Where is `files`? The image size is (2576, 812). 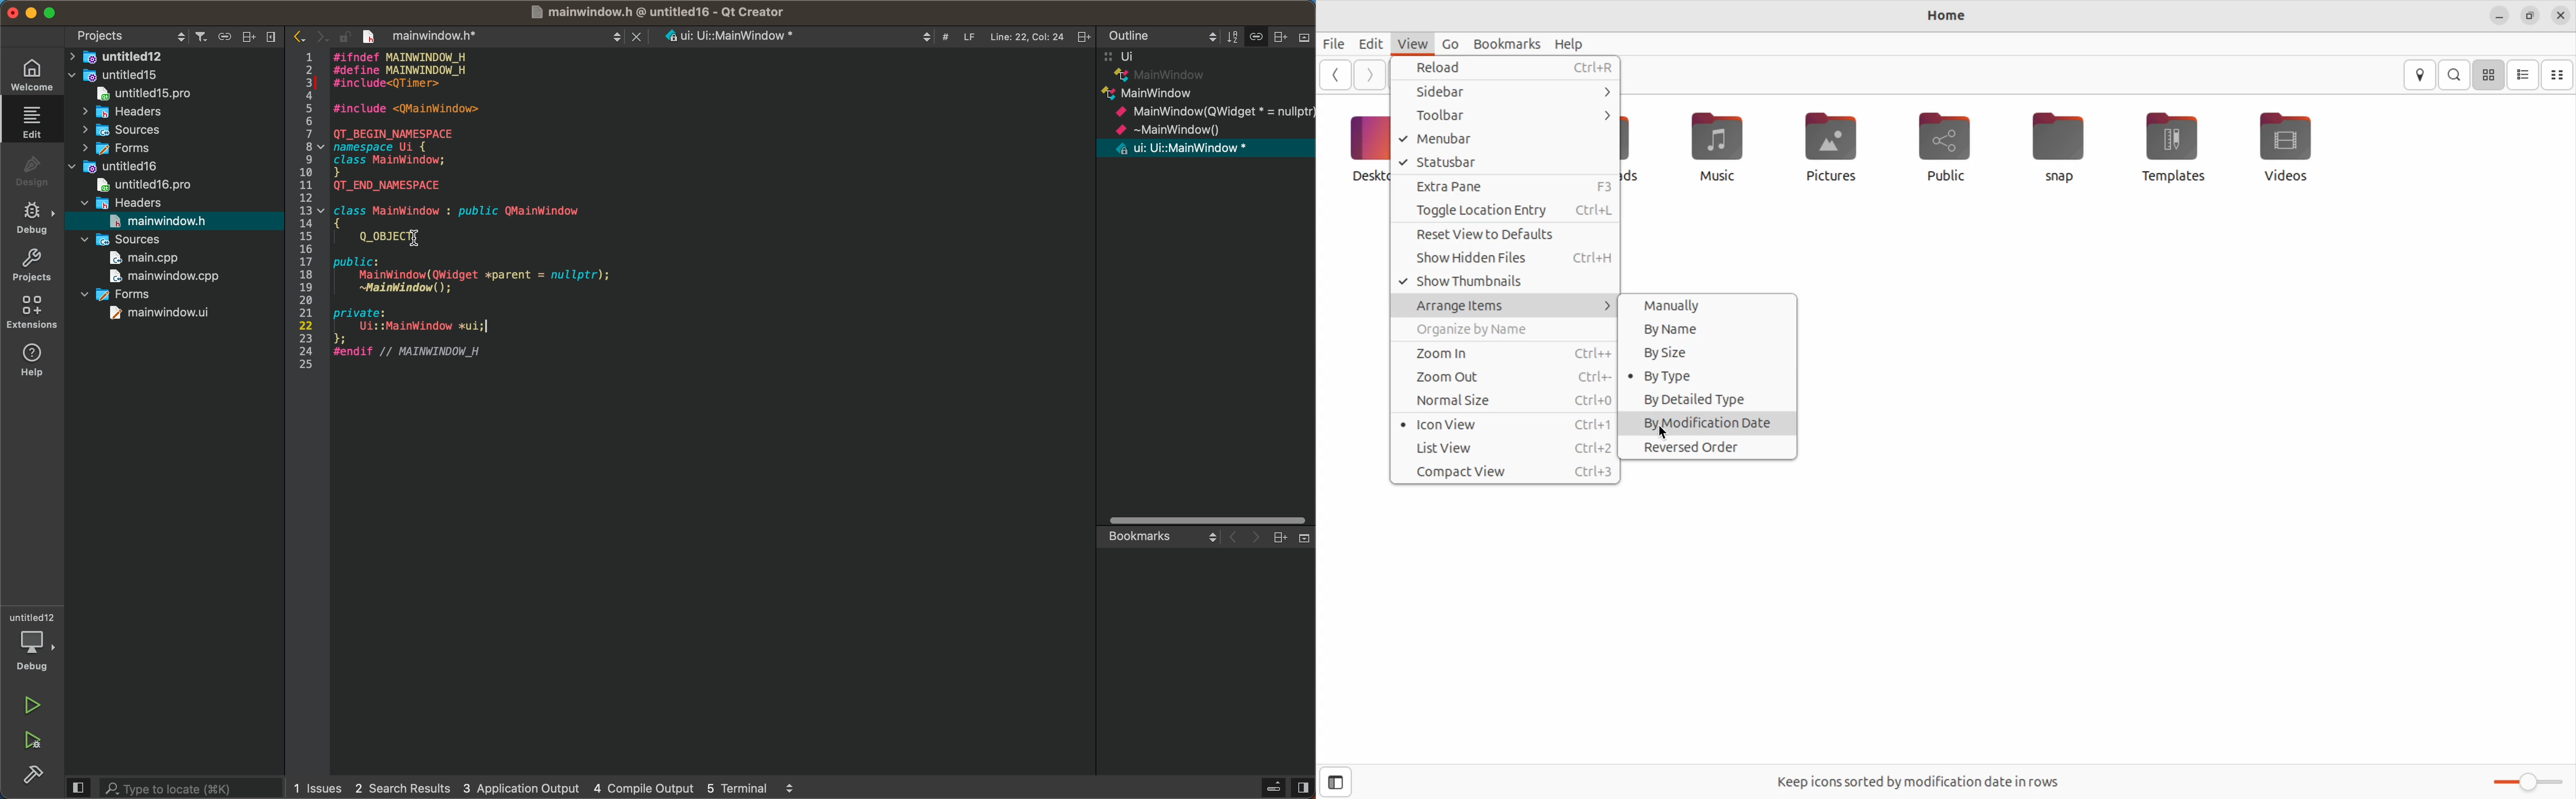
files is located at coordinates (1334, 41).